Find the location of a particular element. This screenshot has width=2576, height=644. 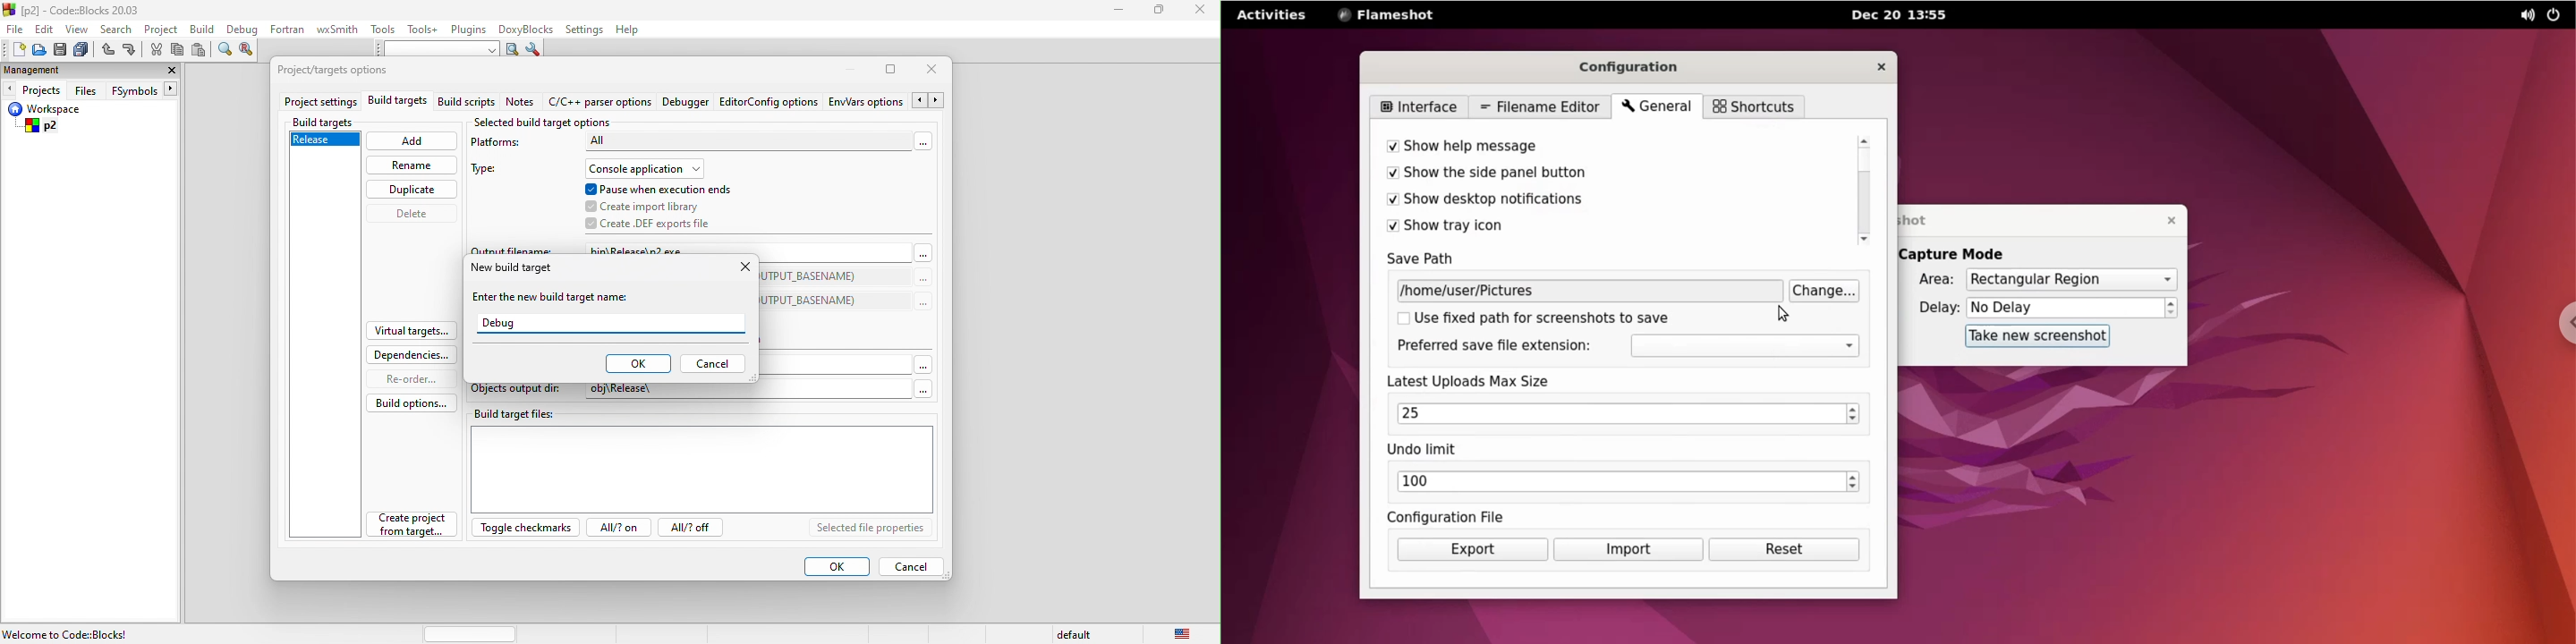

close is located at coordinates (167, 72).